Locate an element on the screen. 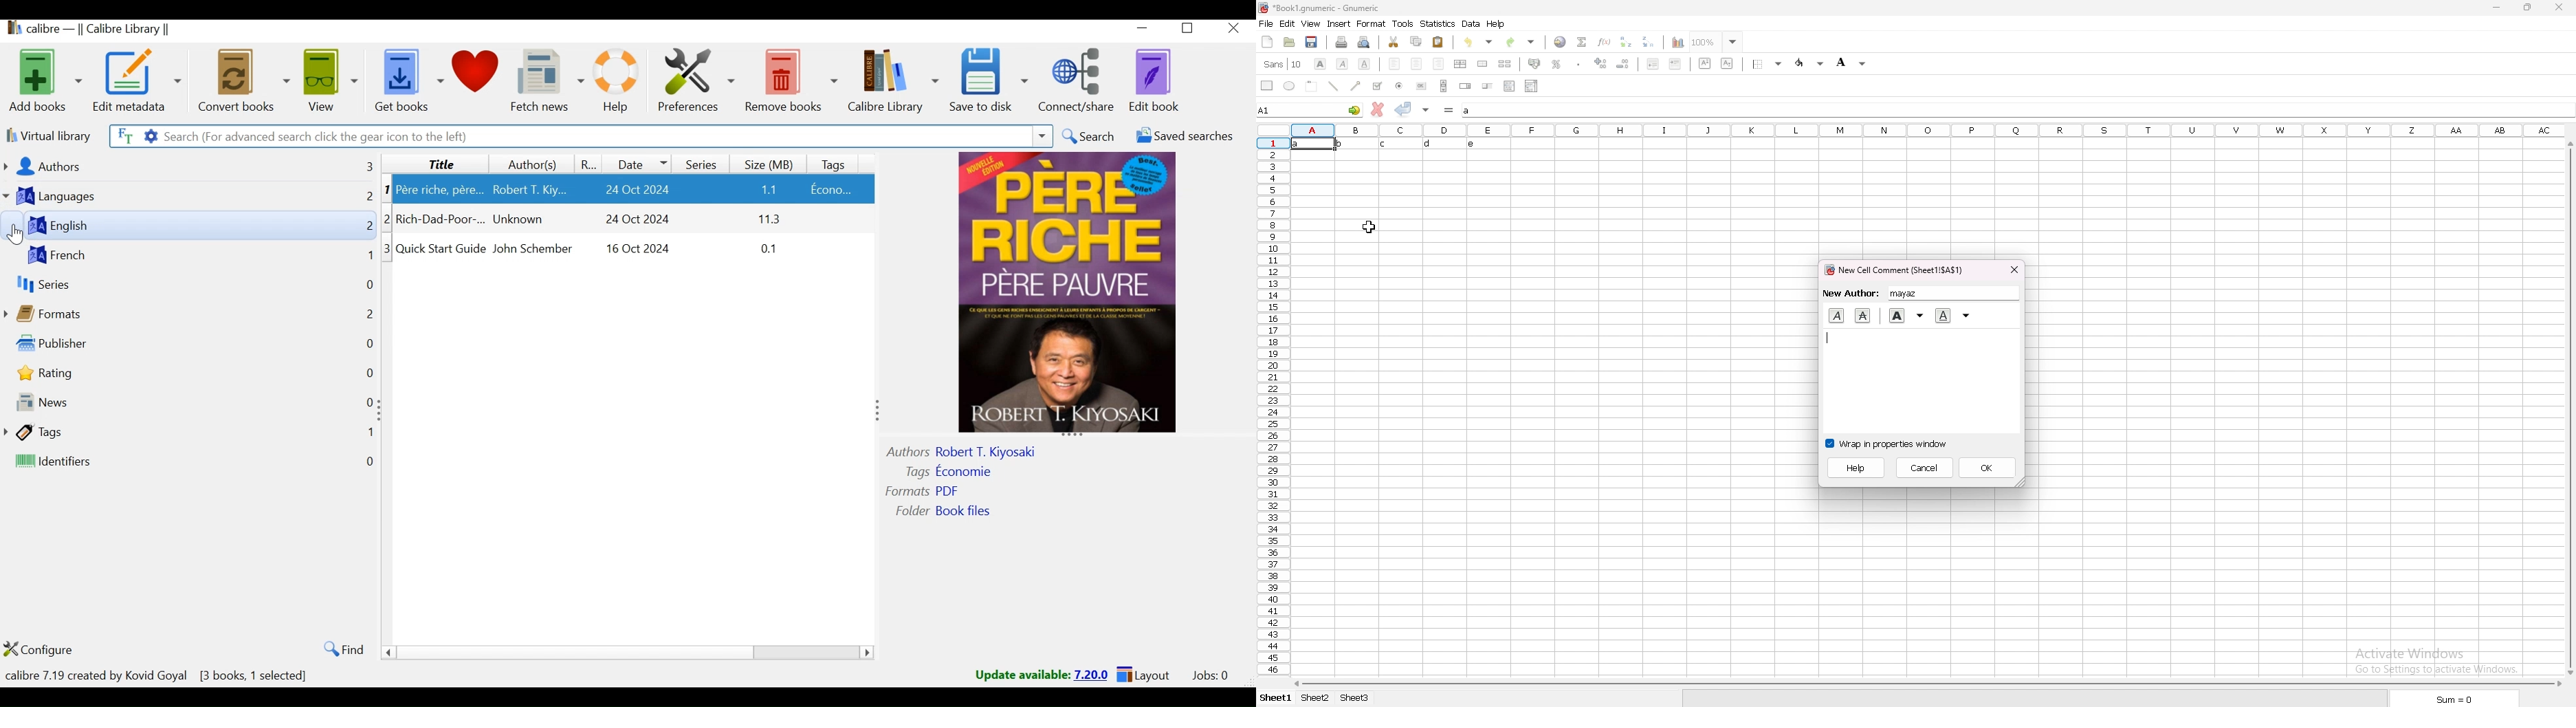 The image size is (2576, 728). ok is located at coordinates (1989, 467).